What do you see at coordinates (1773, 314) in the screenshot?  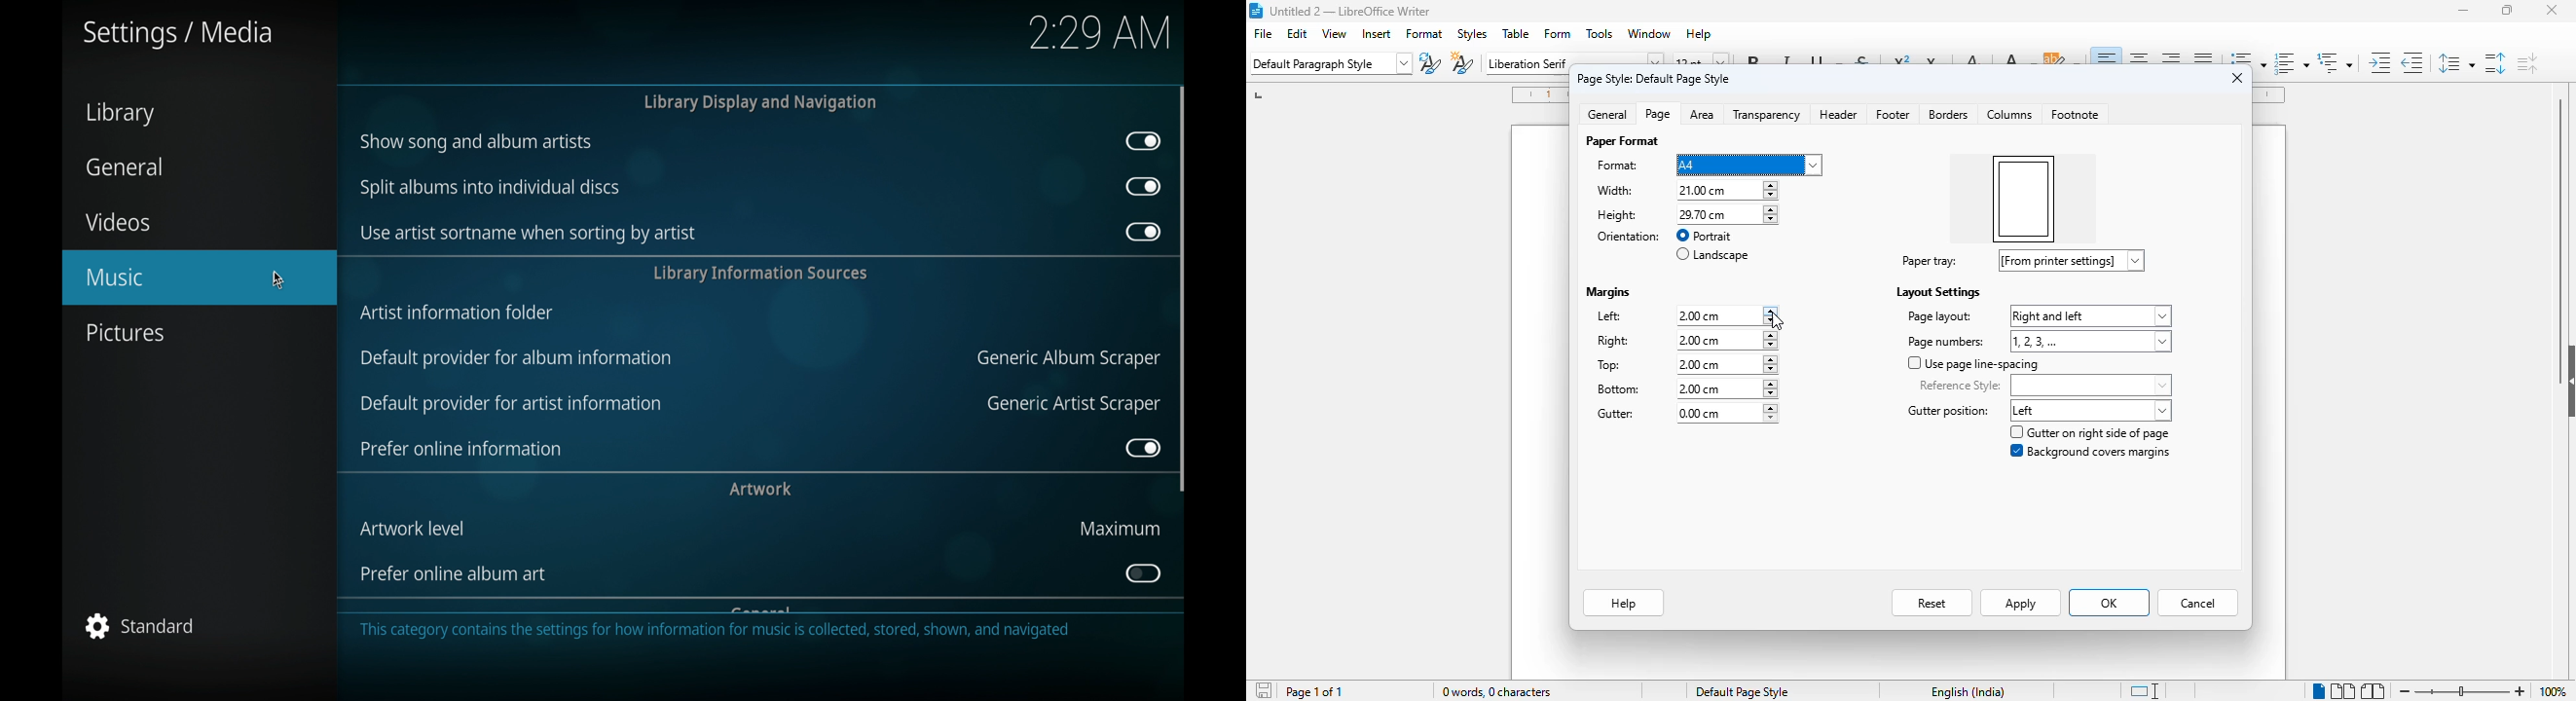 I see `increment or decrement` at bounding box center [1773, 314].